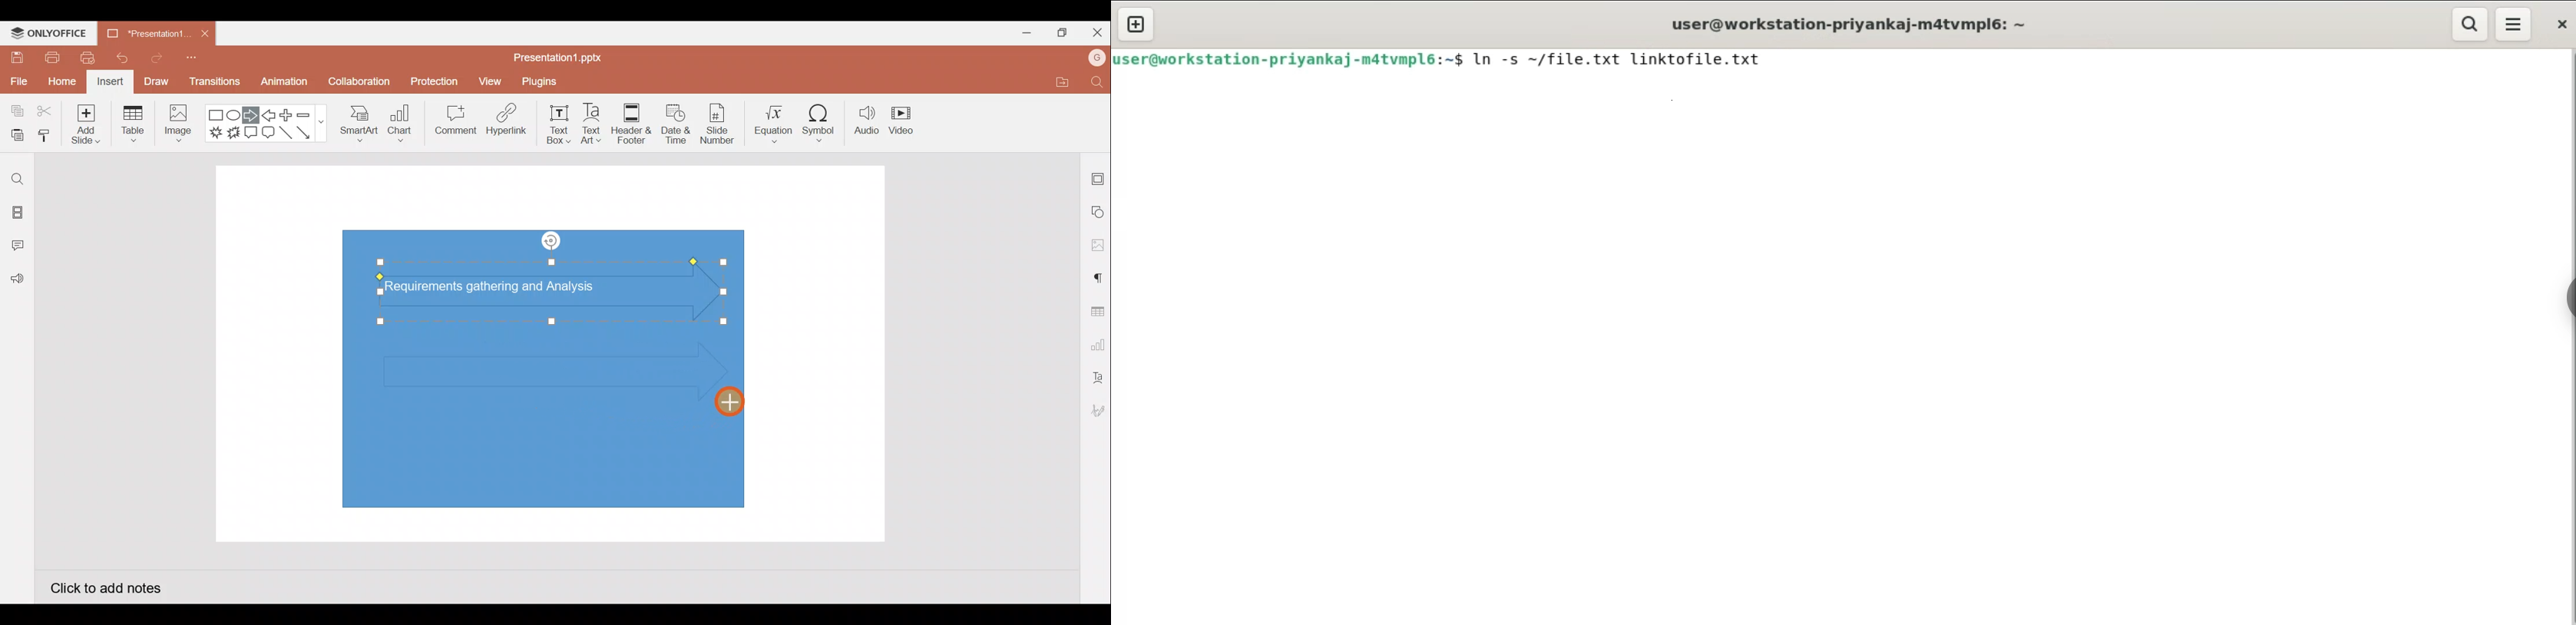  Describe the element at coordinates (547, 80) in the screenshot. I see `Plugins` at that location.